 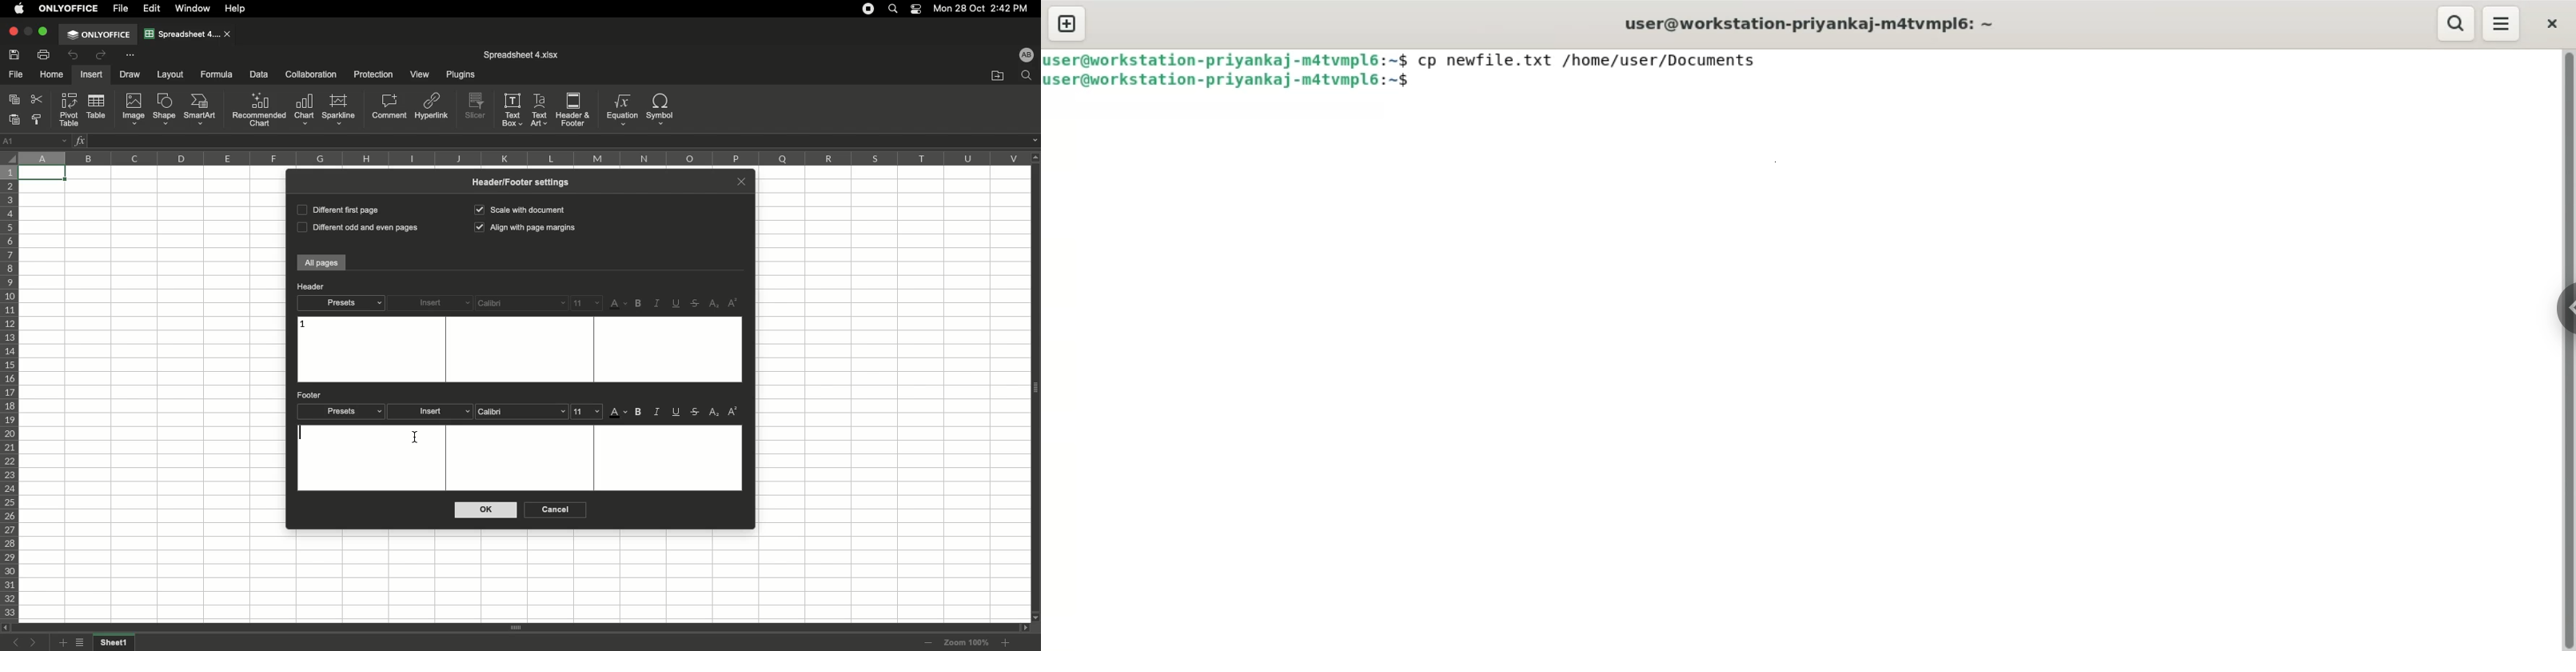 What do you see at coordinates (678, 303) in the screenshot?
I see `Underline` at bounding box center [678, 303].